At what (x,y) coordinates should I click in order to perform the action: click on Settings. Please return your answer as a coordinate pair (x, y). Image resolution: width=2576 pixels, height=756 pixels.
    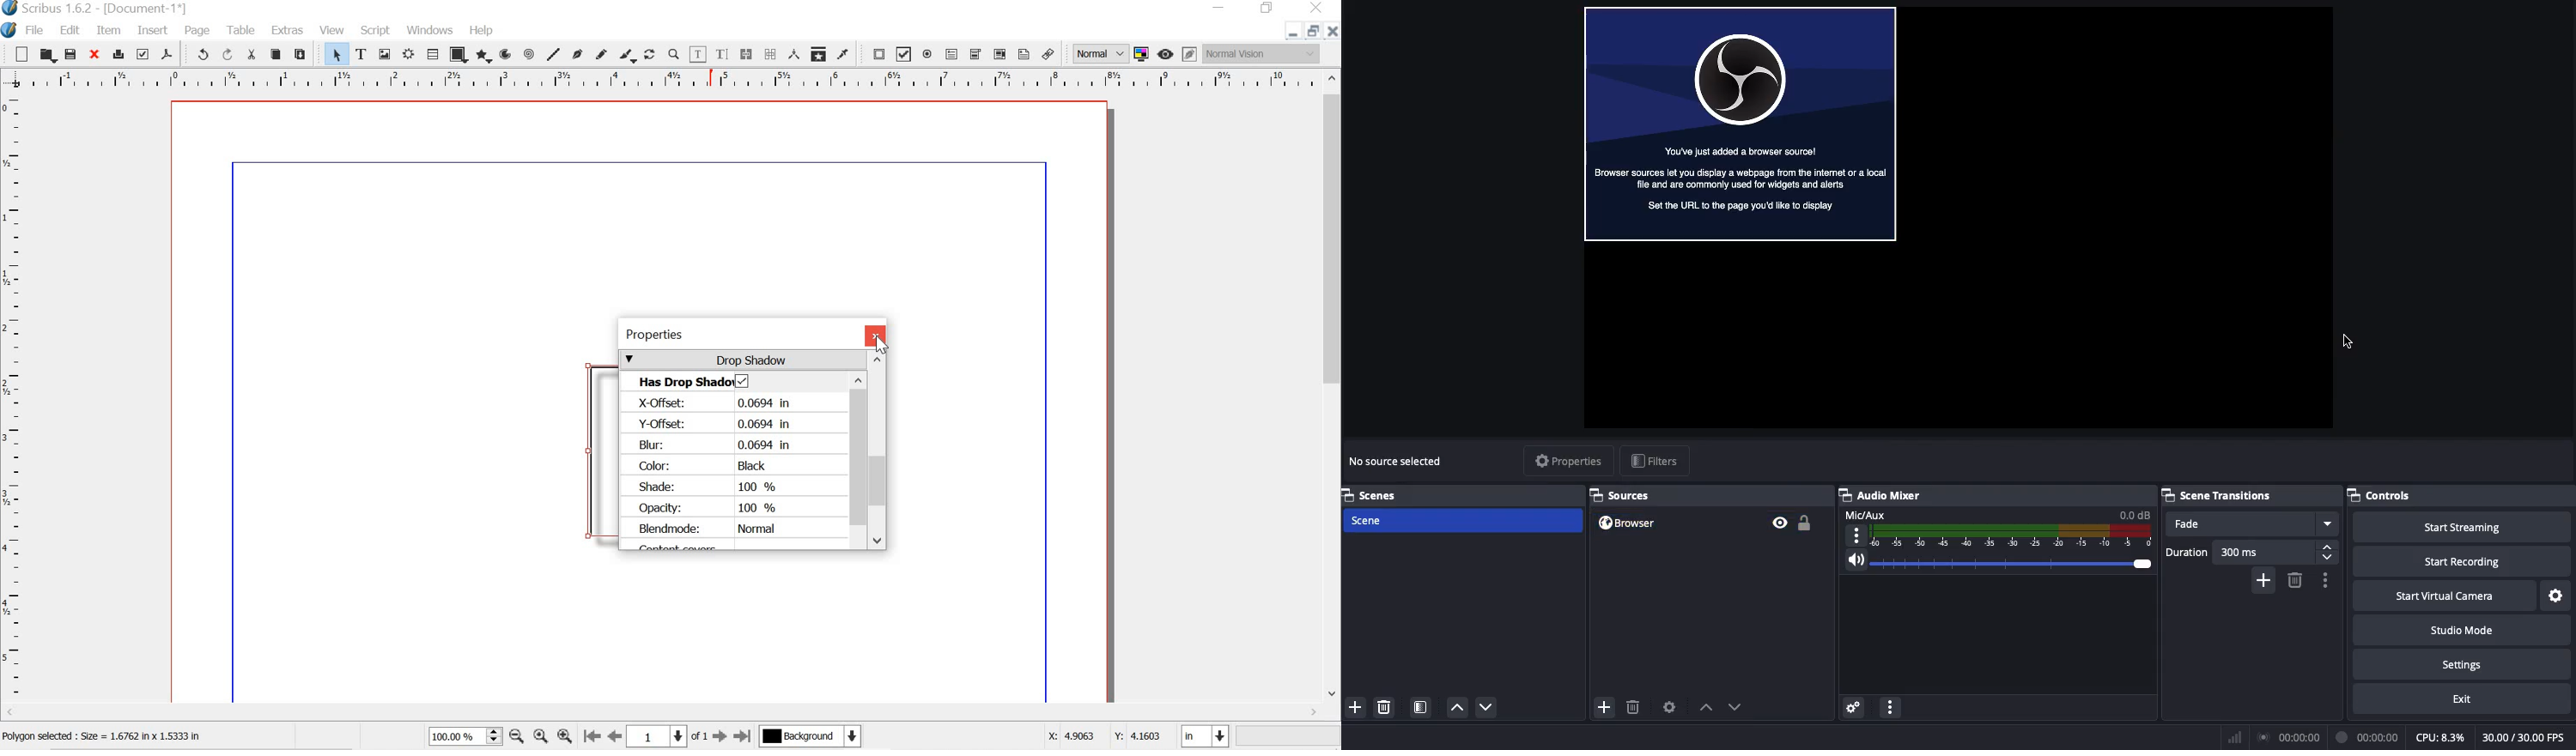
    Looking at the image, I should click on (1855, 707).